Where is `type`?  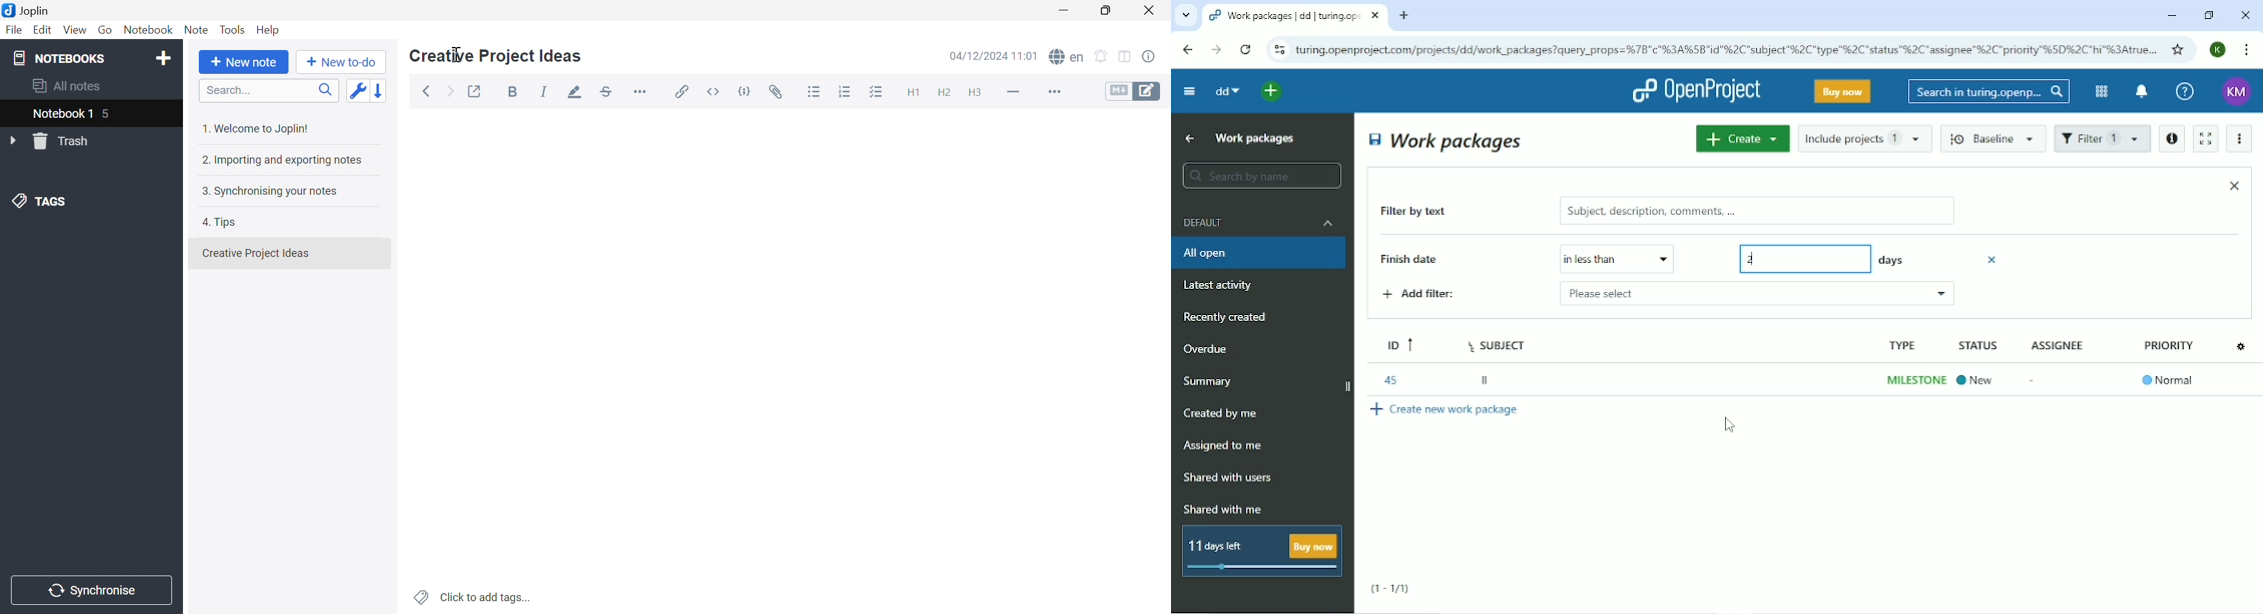
type is located at coordinates (1894, 344).